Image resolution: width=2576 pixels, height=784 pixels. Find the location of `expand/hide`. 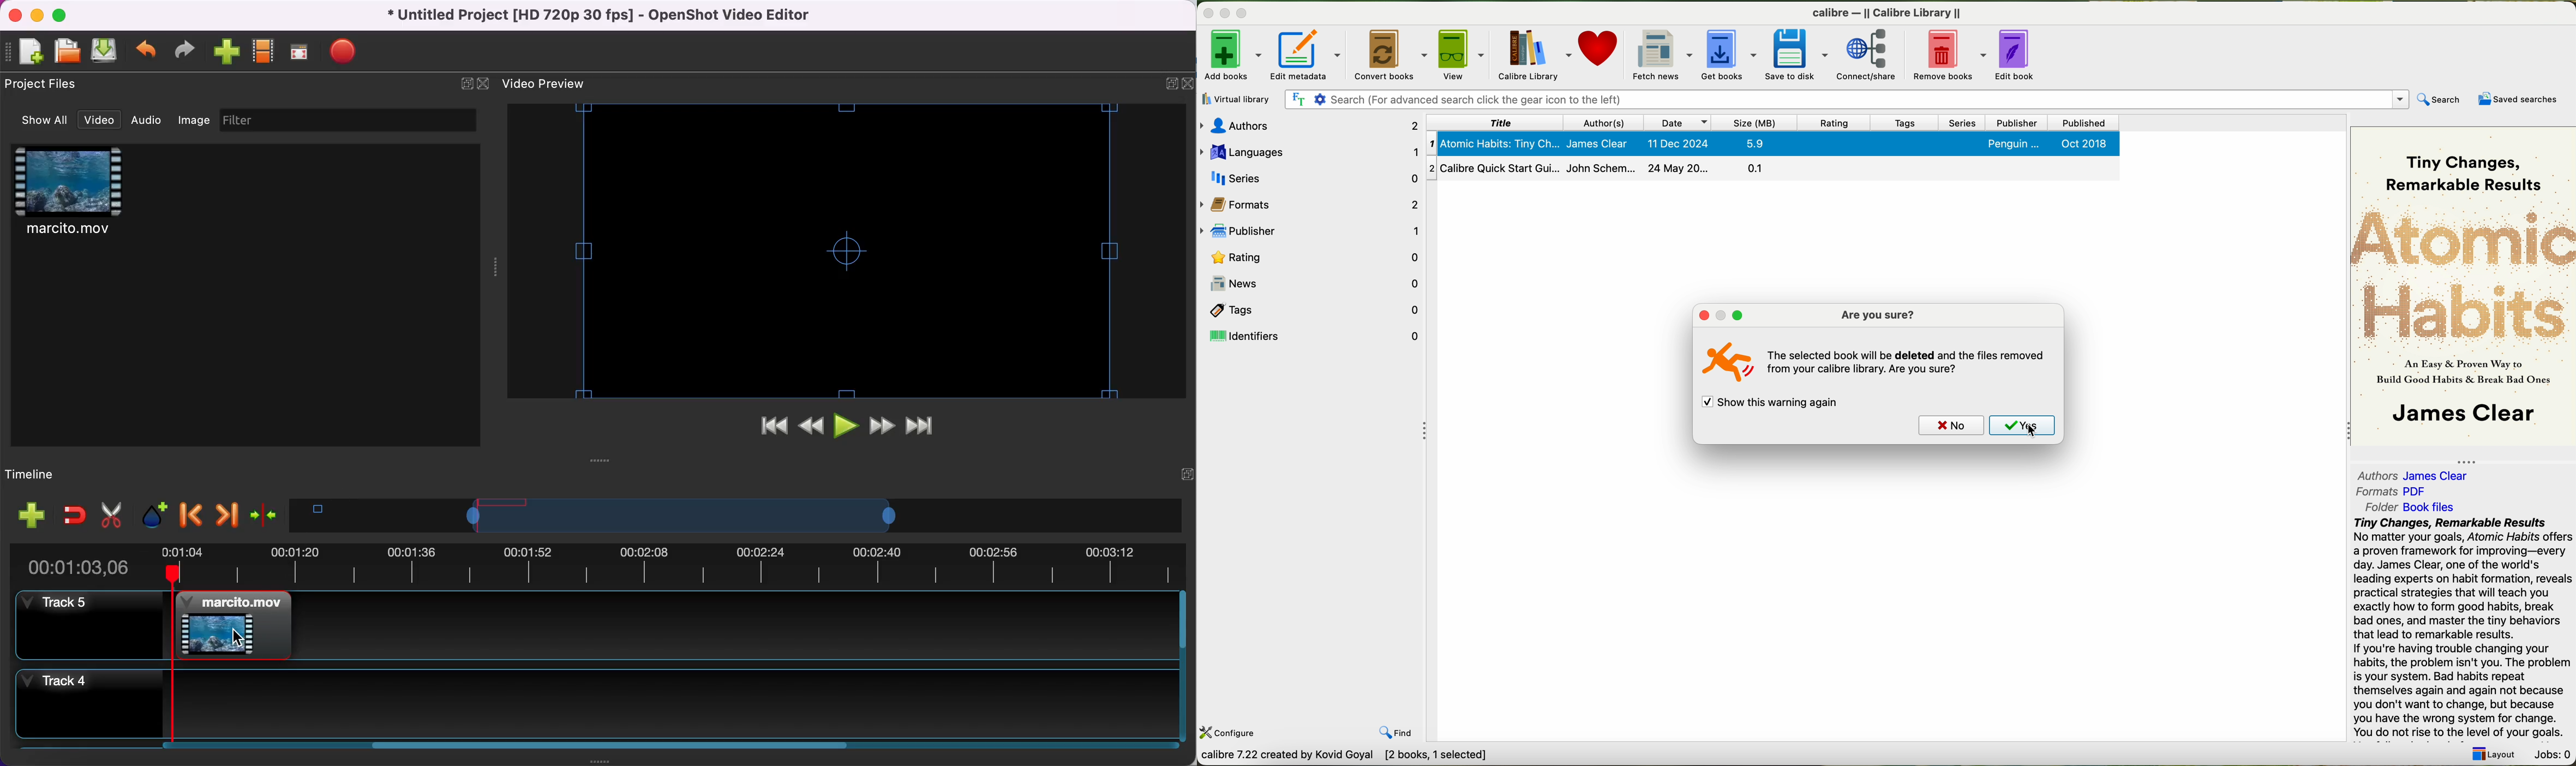

expand/hide is located at coordinates (1187, 473).